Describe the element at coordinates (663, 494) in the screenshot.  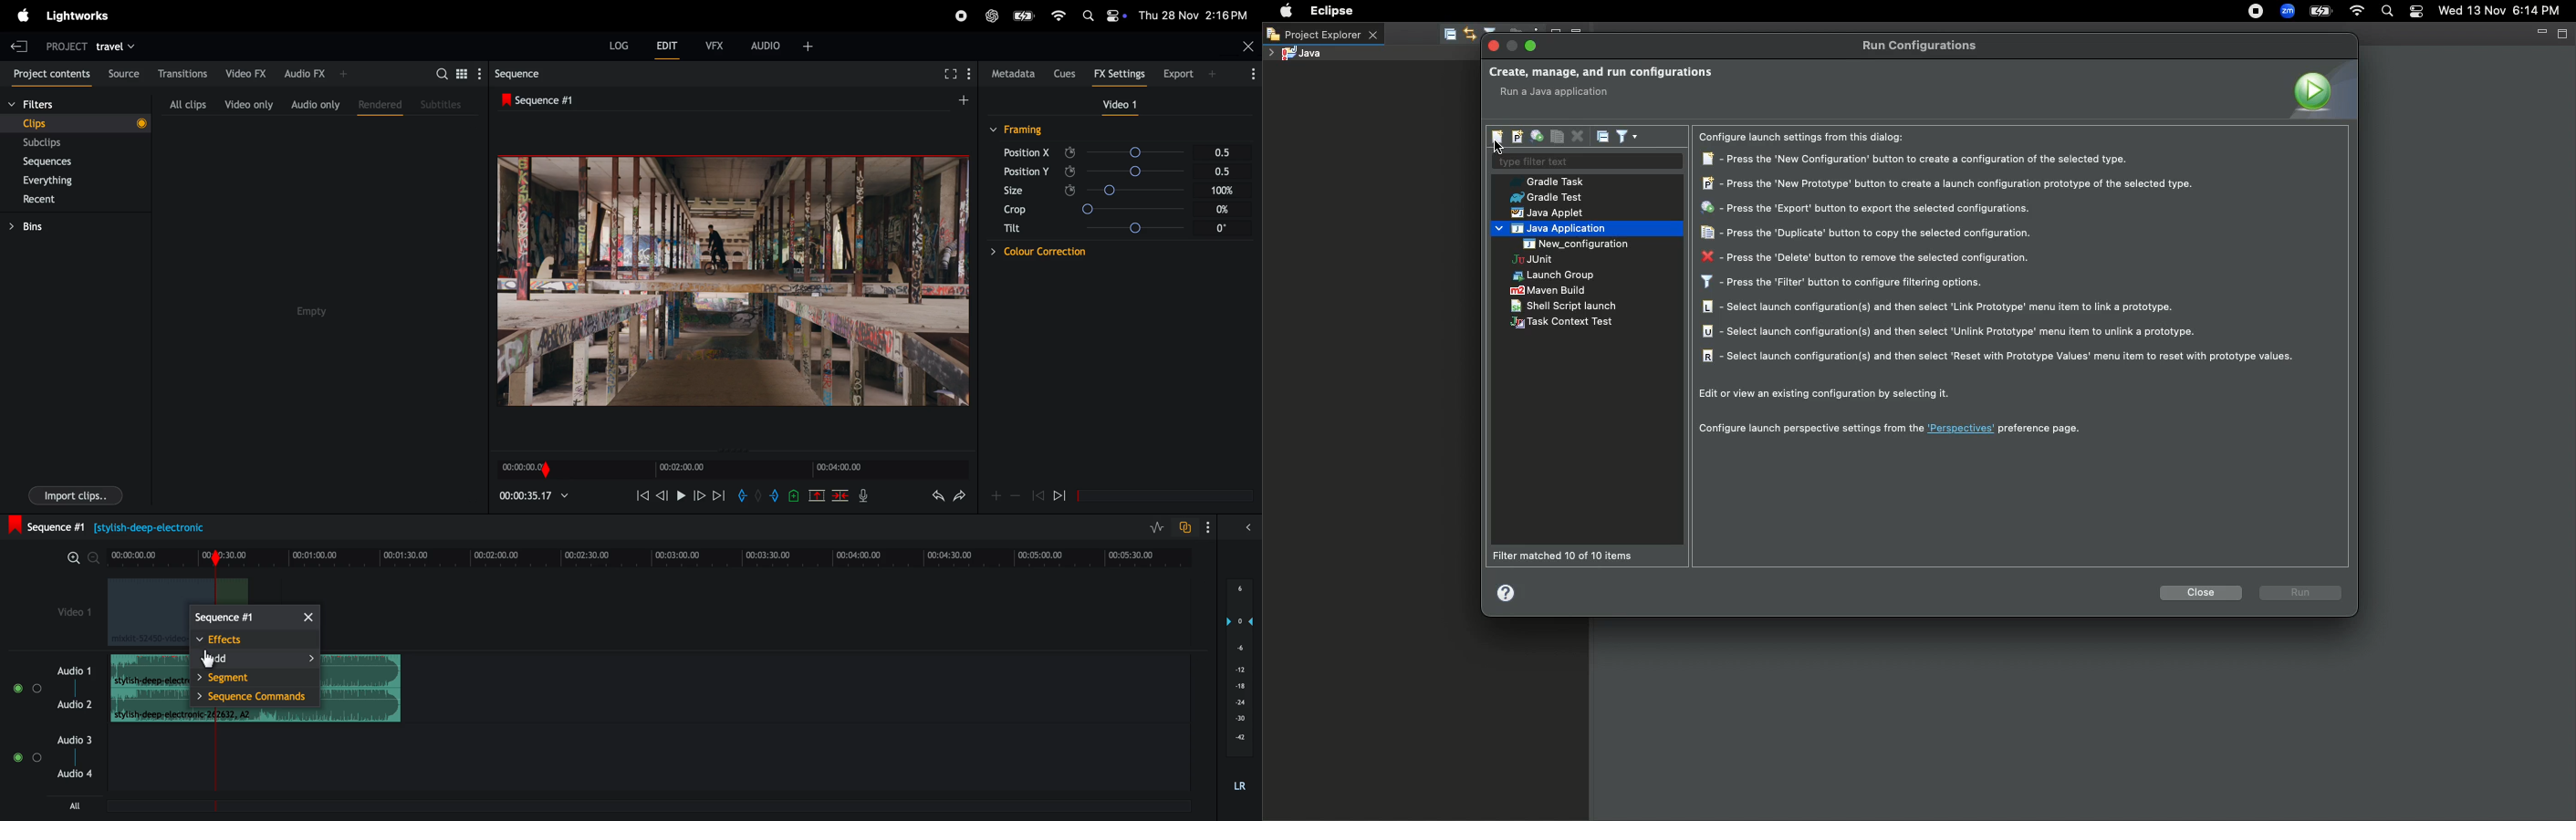
I see `back one frame` at that location.